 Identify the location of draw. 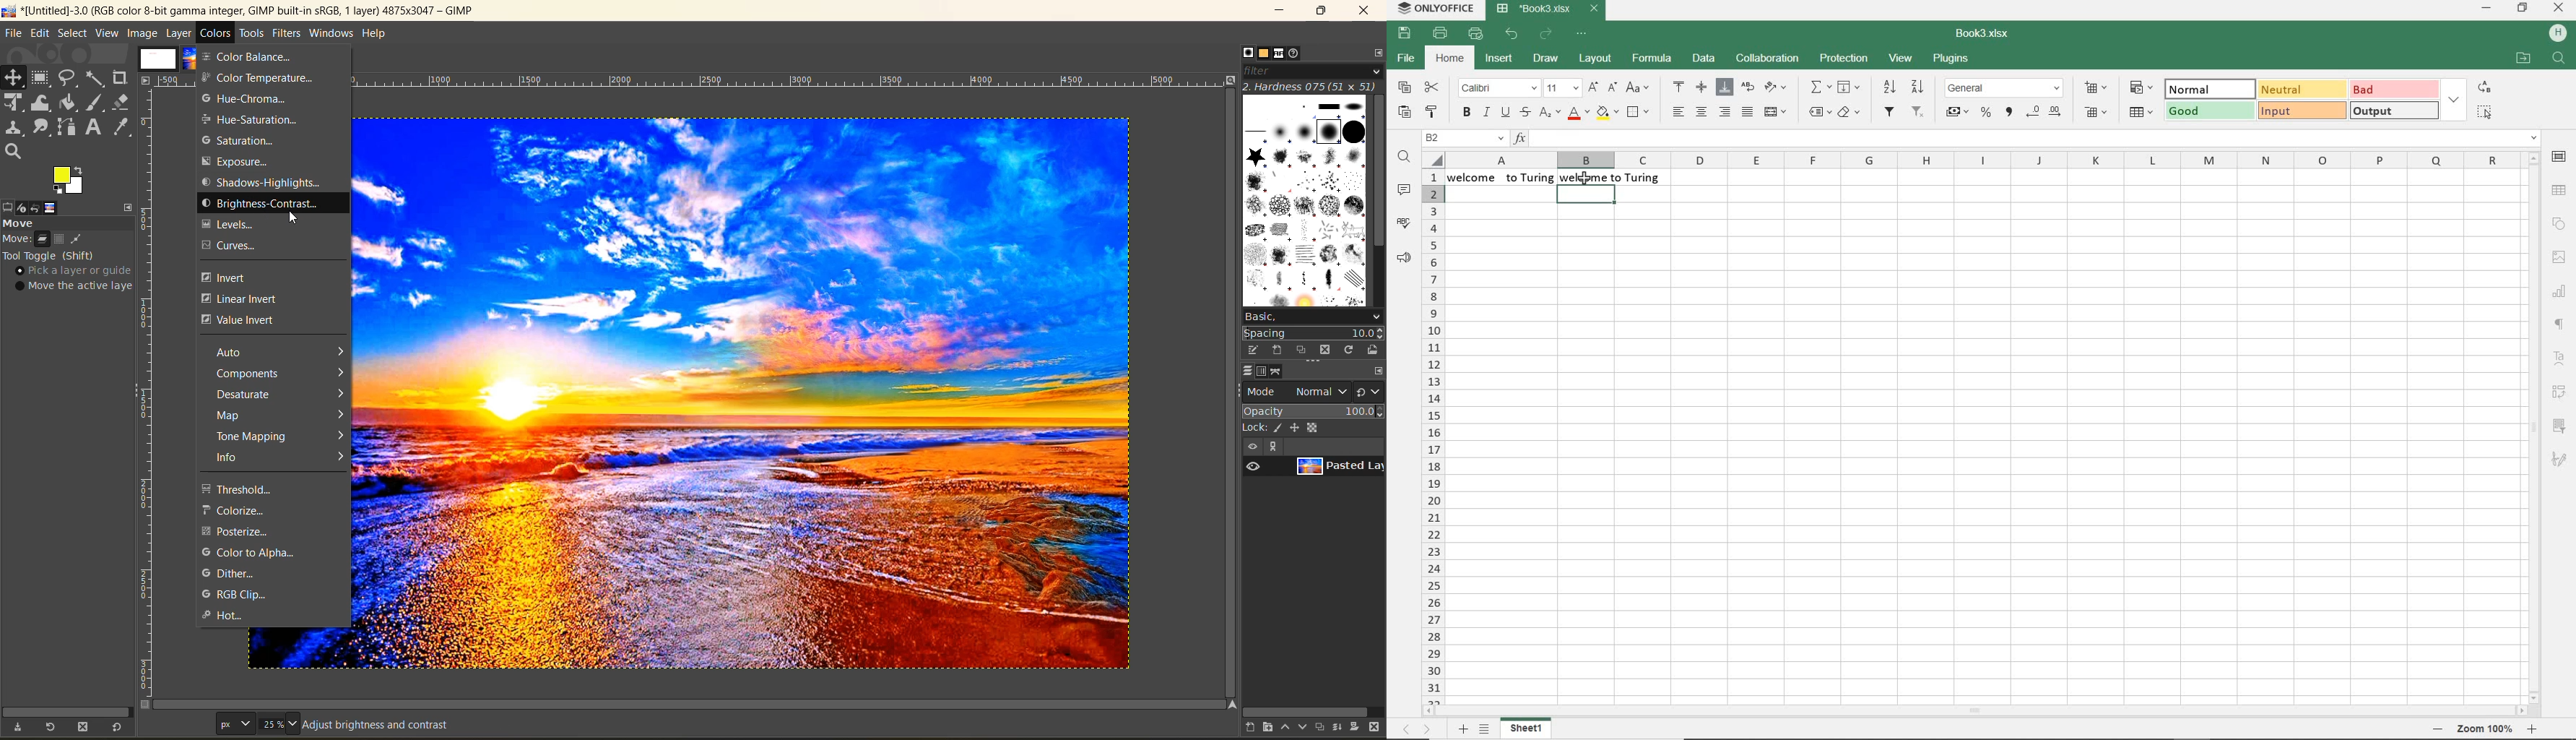
(1546, 59).